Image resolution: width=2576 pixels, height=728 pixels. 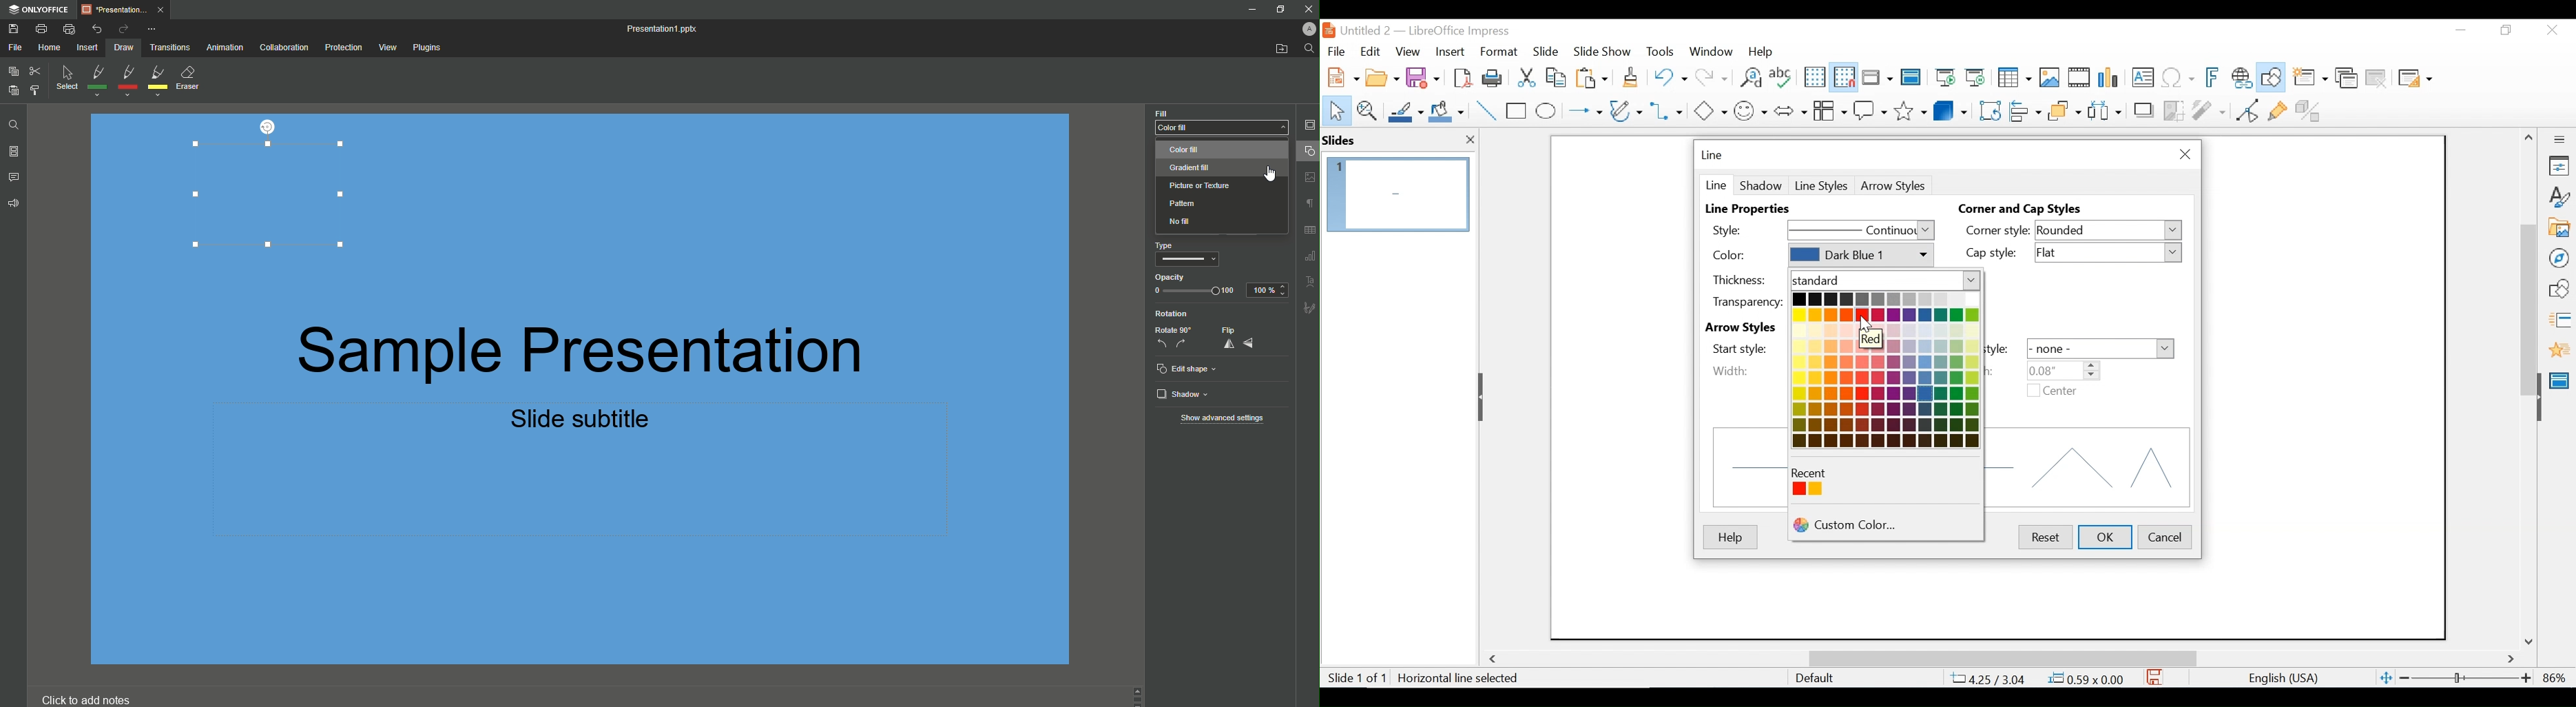 What do you see at coordinates (1304, 245) in the screenshot?
I see `Unnamed Icons` at bounding box center [1304, 245].